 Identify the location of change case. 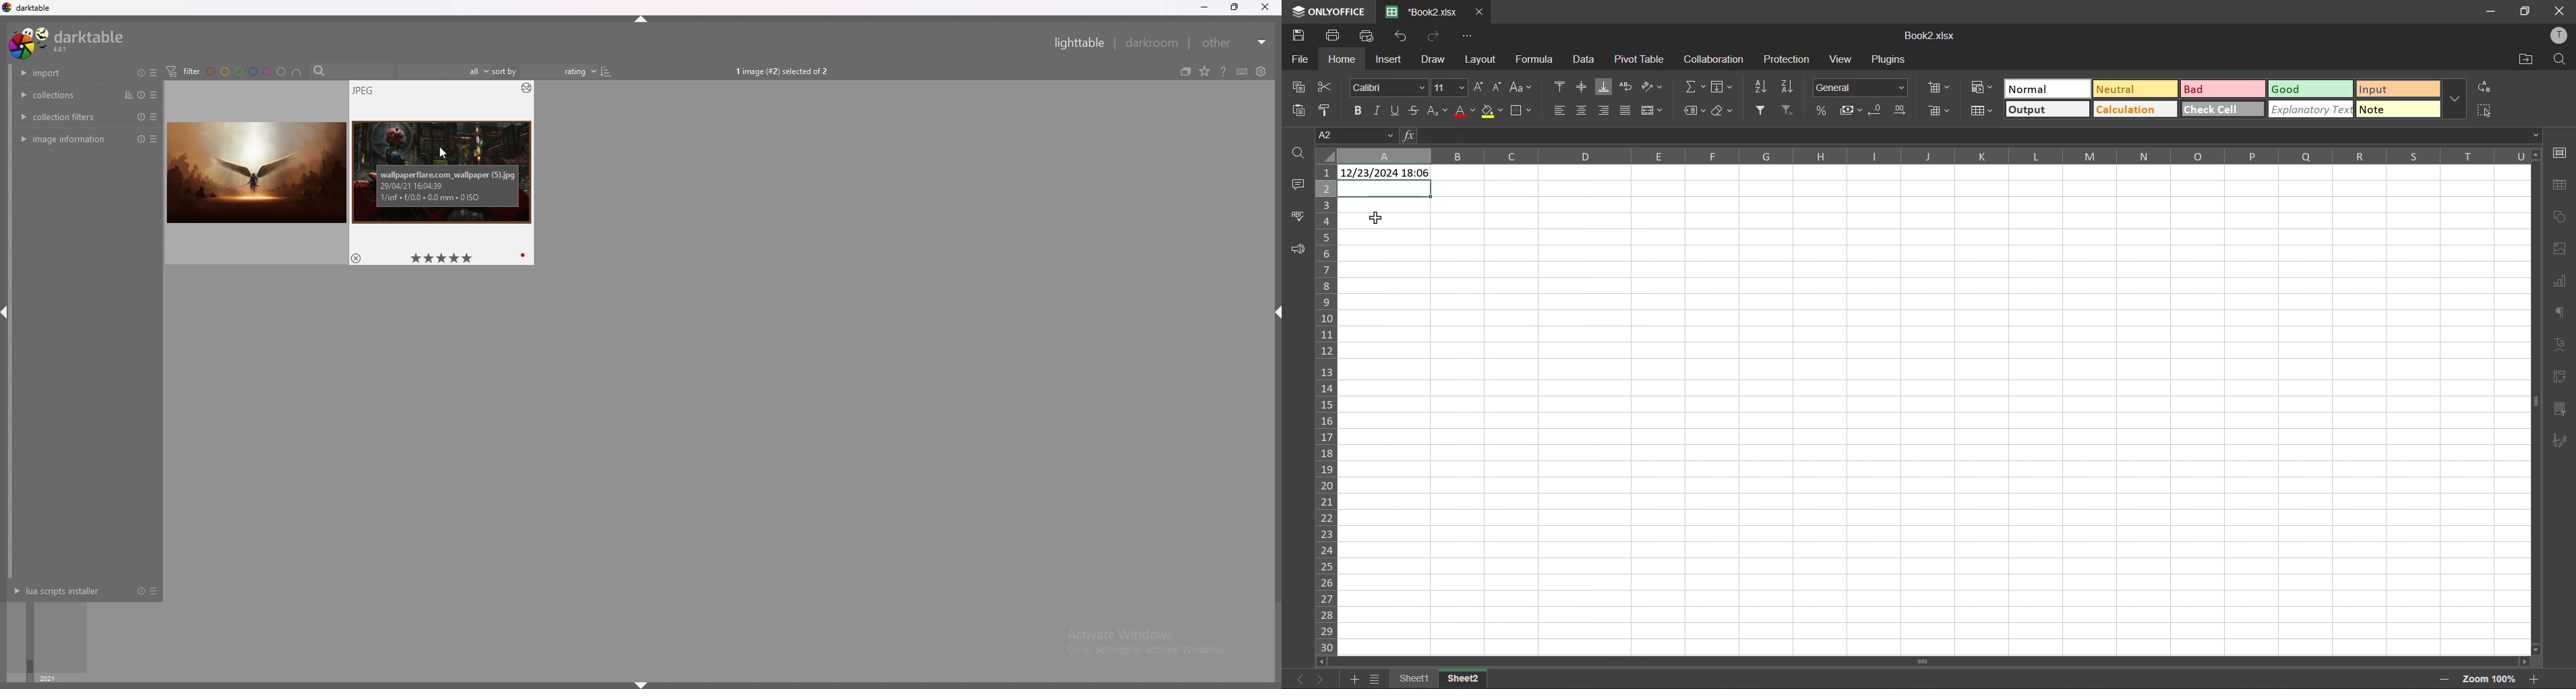
(1519, 87).